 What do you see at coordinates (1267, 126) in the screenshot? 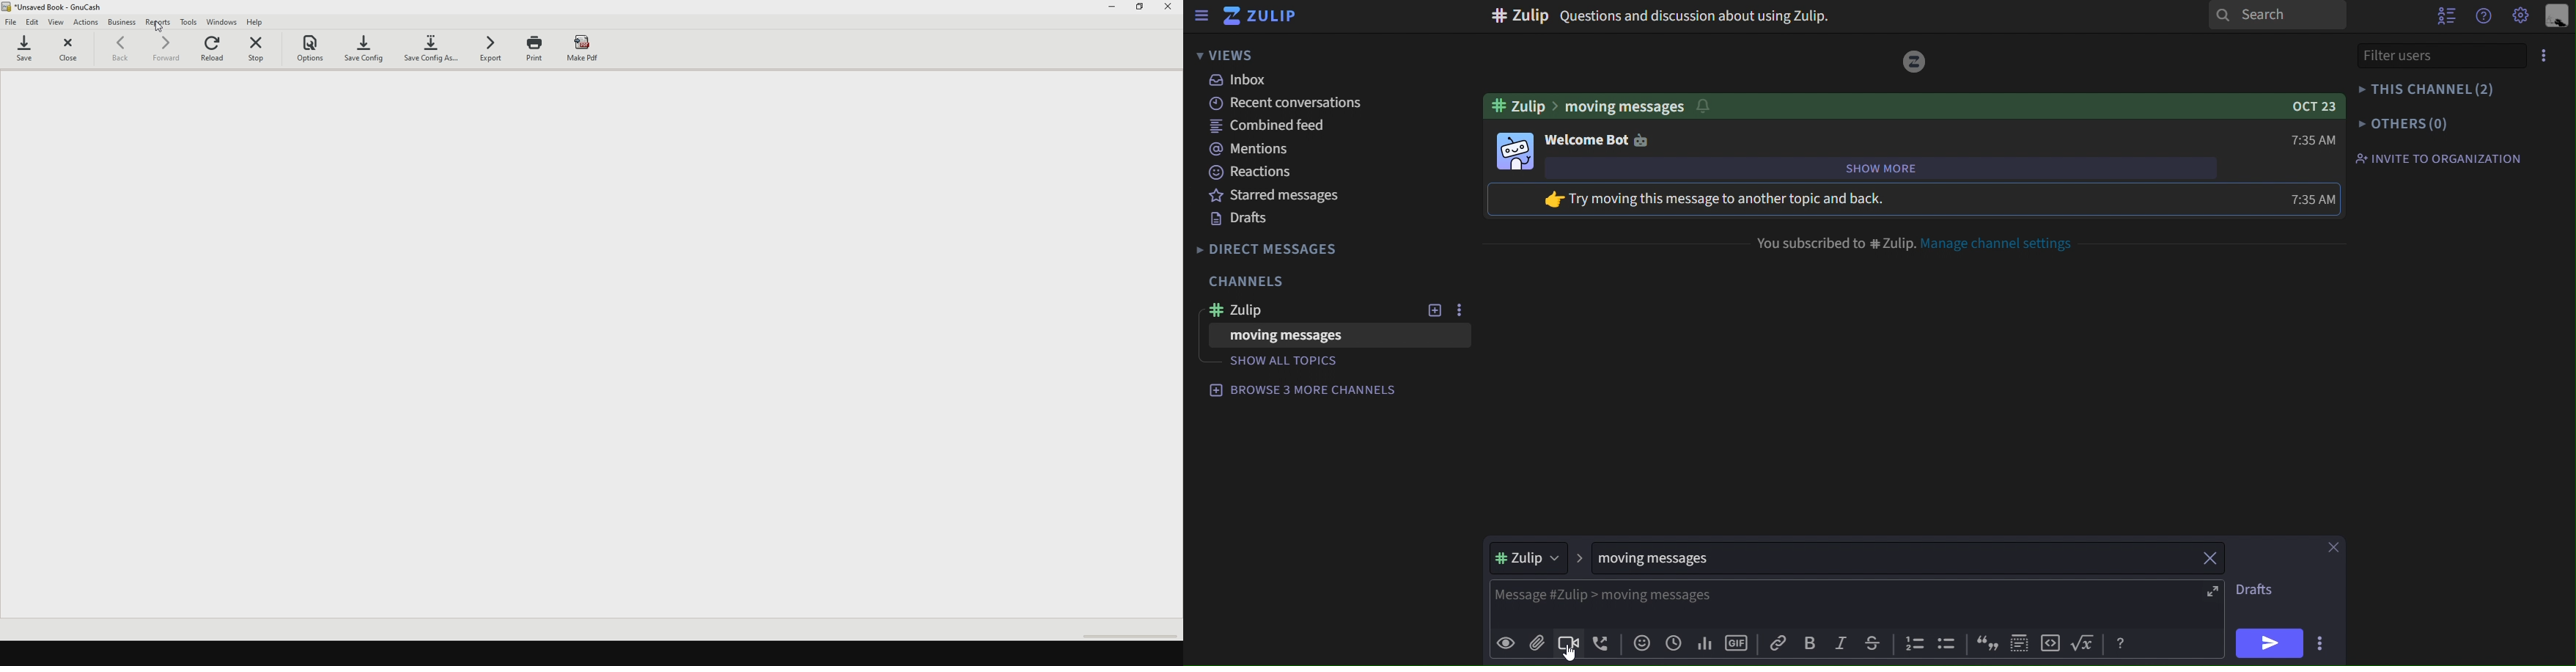
I see `combined feed` at bounding box center [1267, 126].